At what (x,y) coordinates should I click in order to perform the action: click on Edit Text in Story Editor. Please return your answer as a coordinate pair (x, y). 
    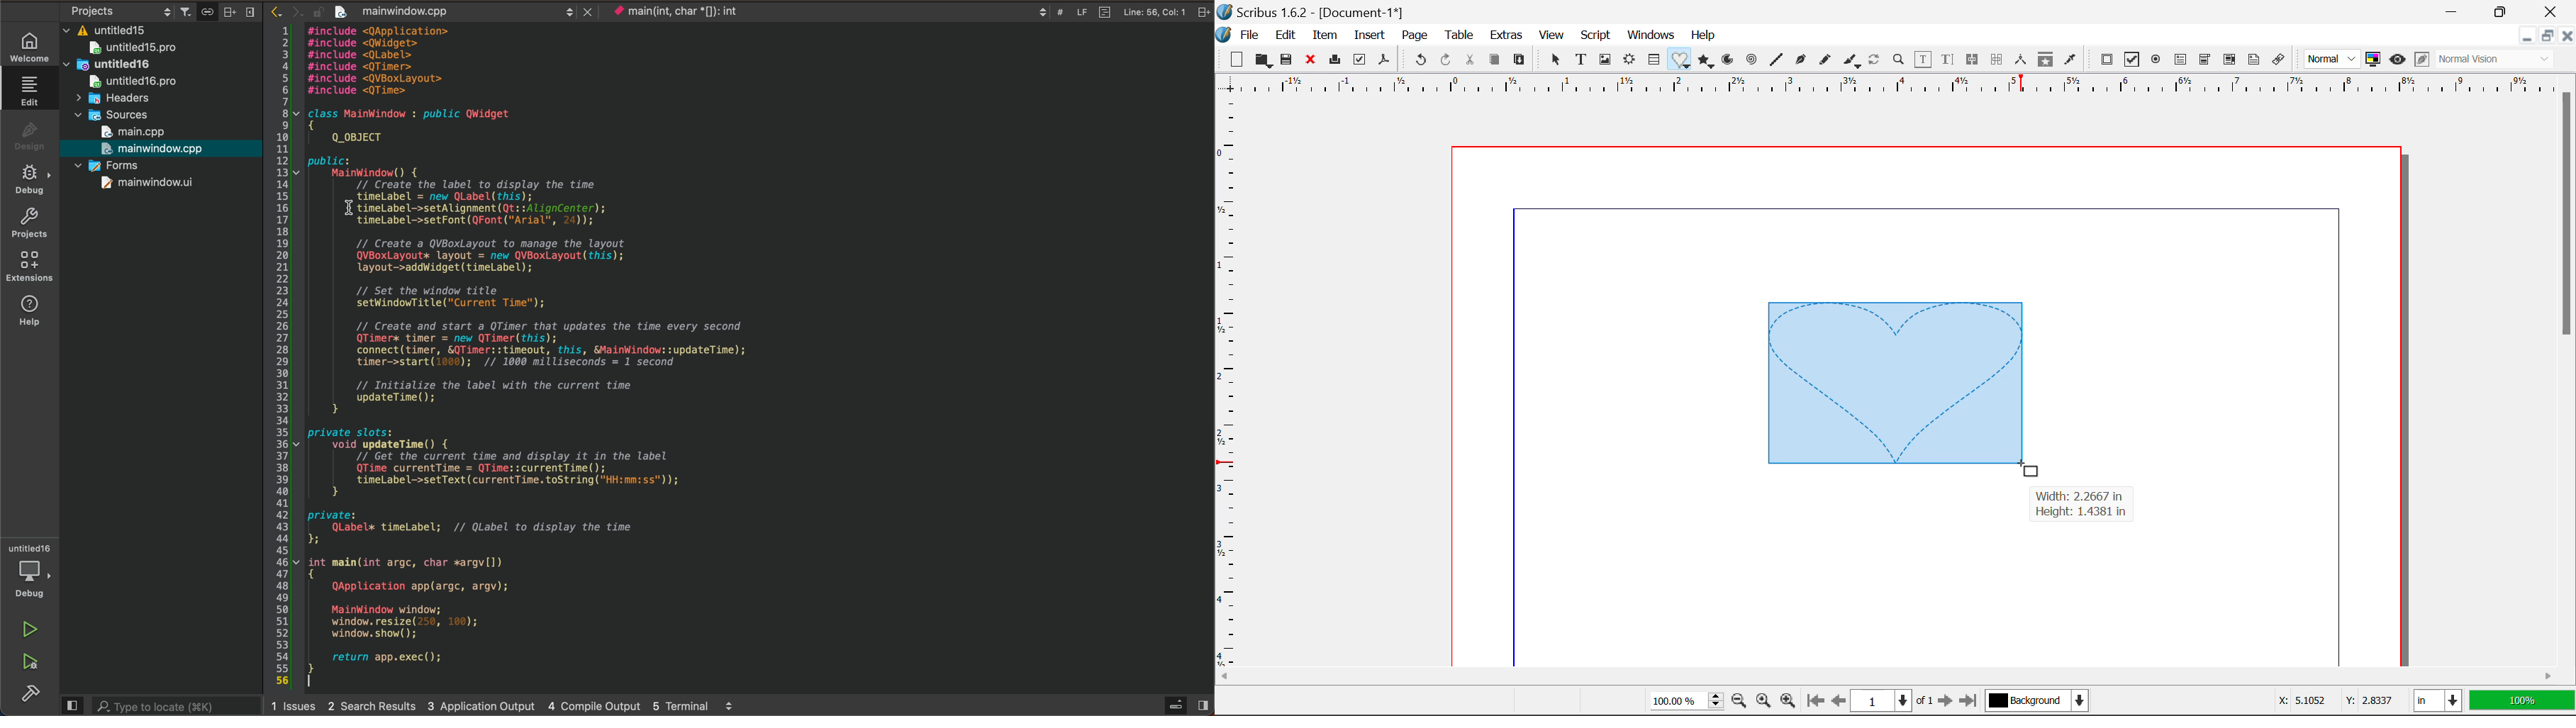
    Looking at the image, I should click on (1948, 62).